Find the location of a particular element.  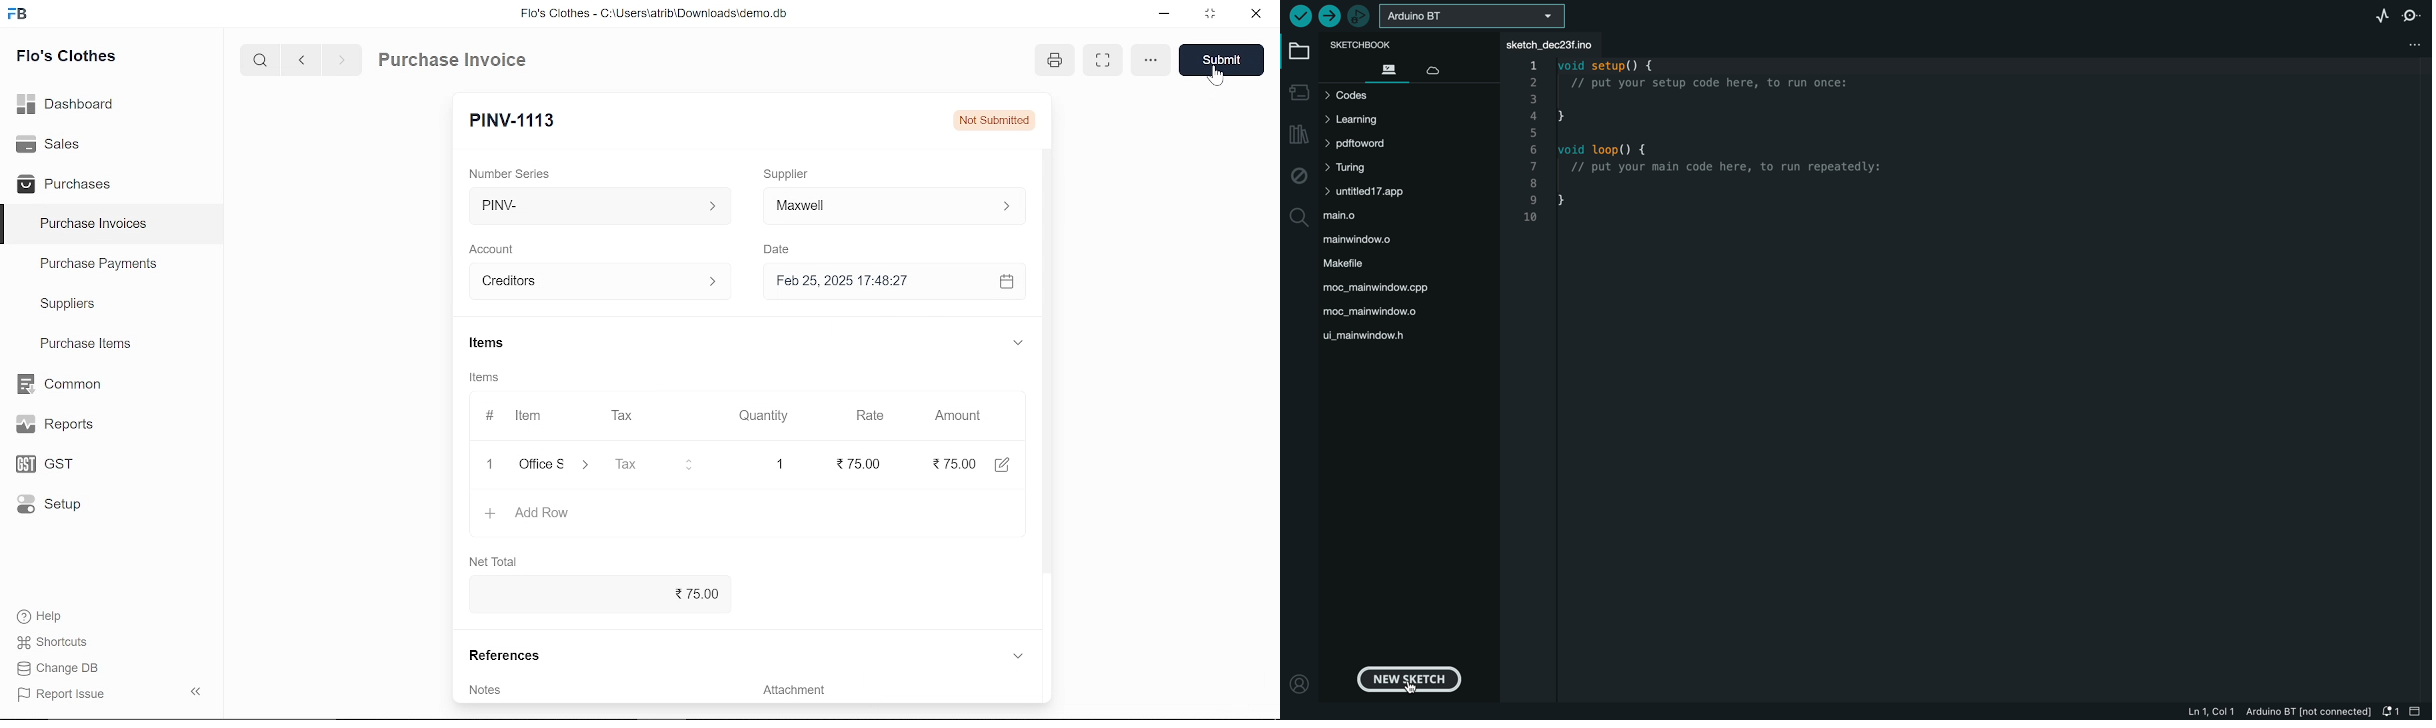

Purchase ltems is located at coordinates (83, 345).